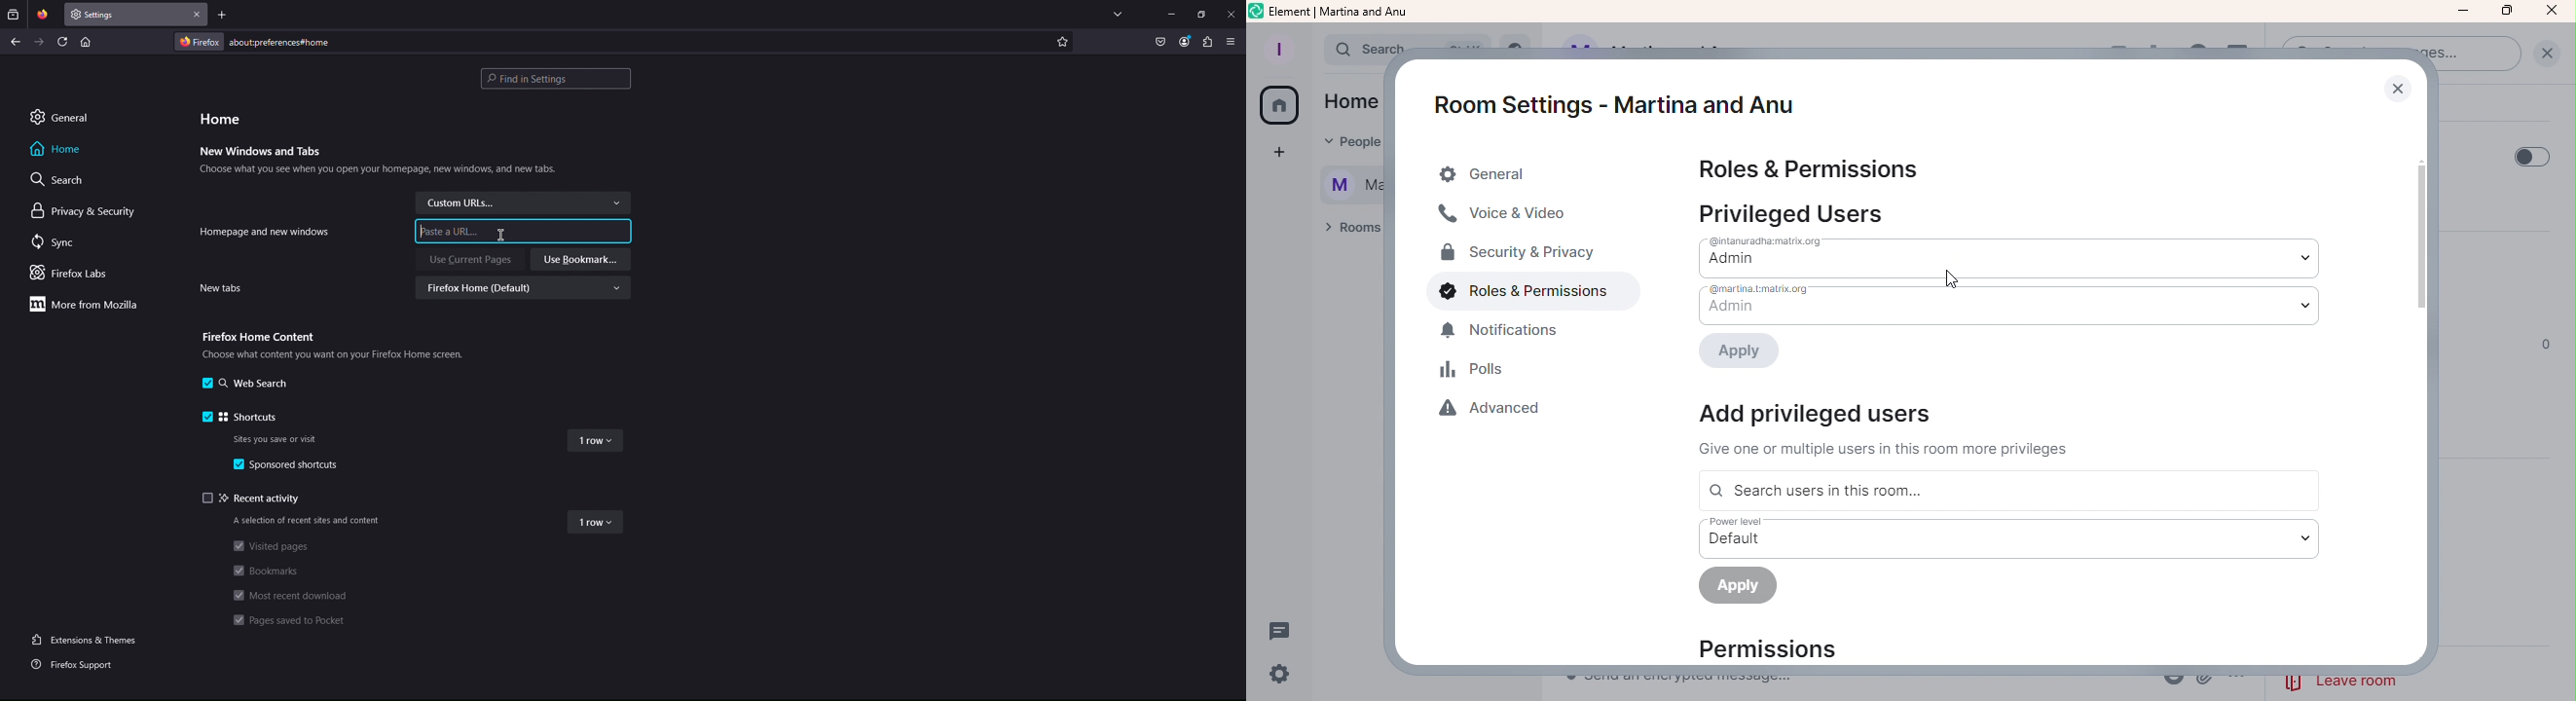  Describe the element at coordinates (1062, 42) in the screenshot. I see `Add to favorite` at that location.